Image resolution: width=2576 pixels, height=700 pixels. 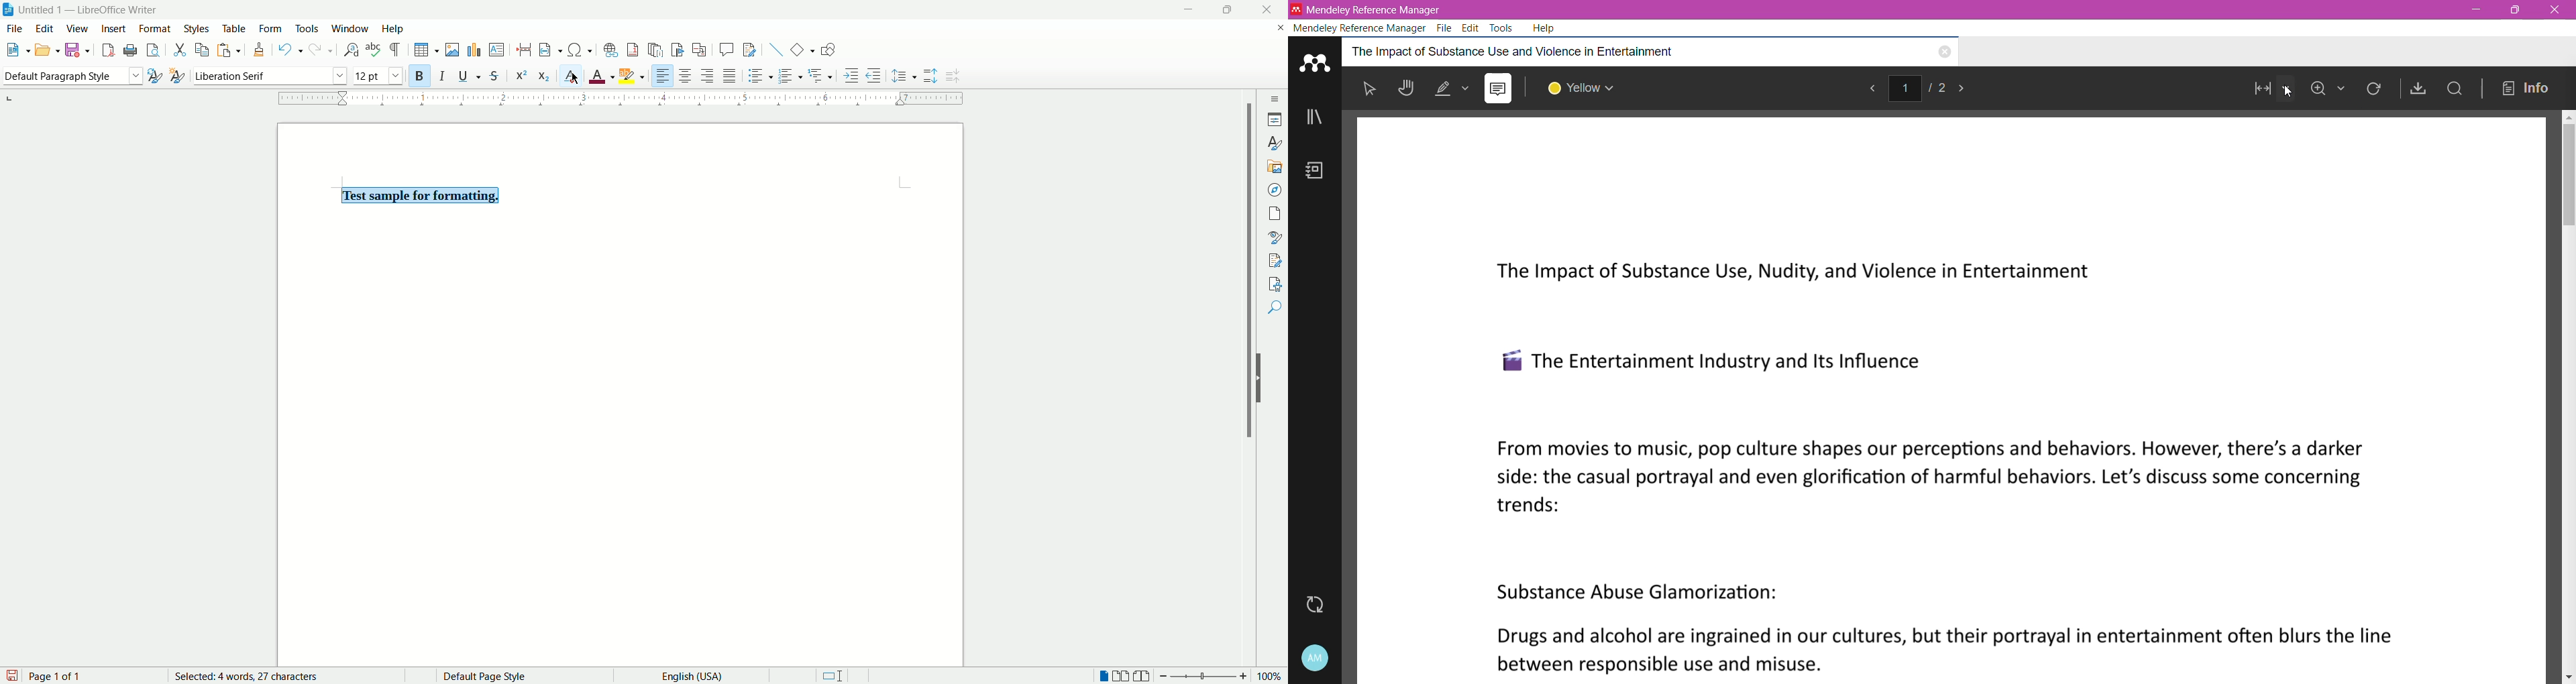 What do you see at coordinates (470, 76) in the screenshot?
I see `underline` at bounding box center [470, 76].